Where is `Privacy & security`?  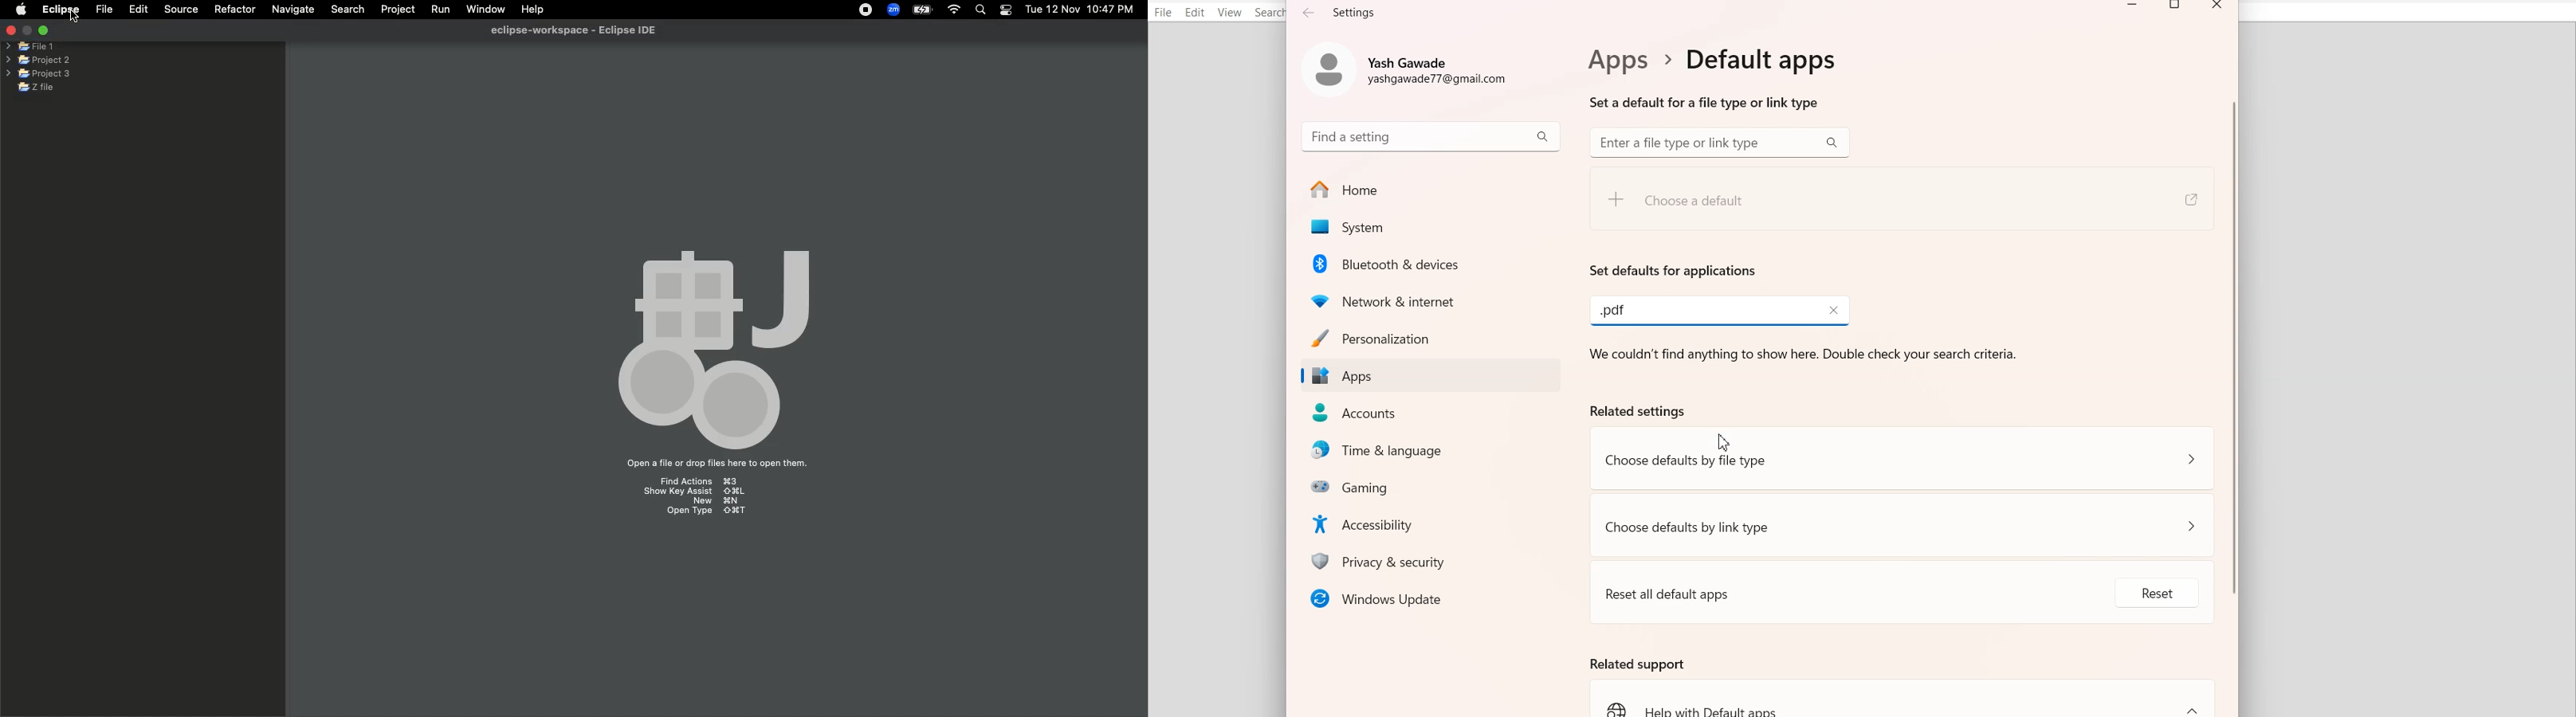 Privacy & security is located at coordinates (1435, 561).